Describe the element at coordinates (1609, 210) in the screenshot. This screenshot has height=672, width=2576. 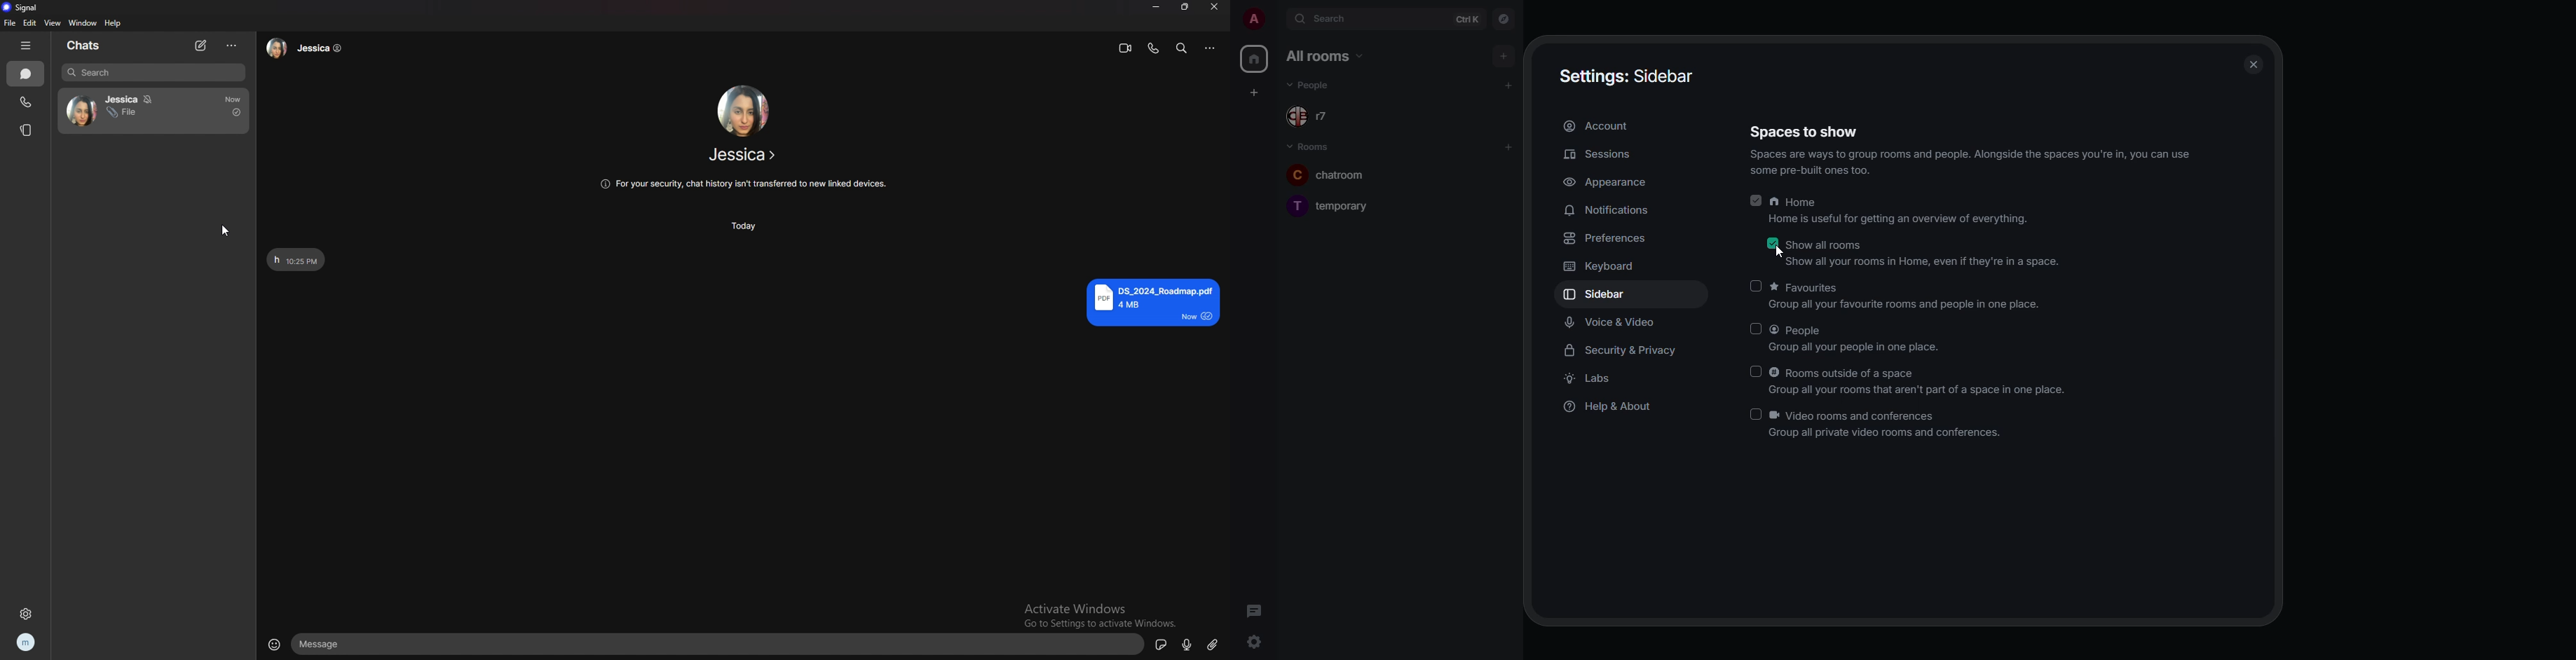
I see `notifications` at that location.